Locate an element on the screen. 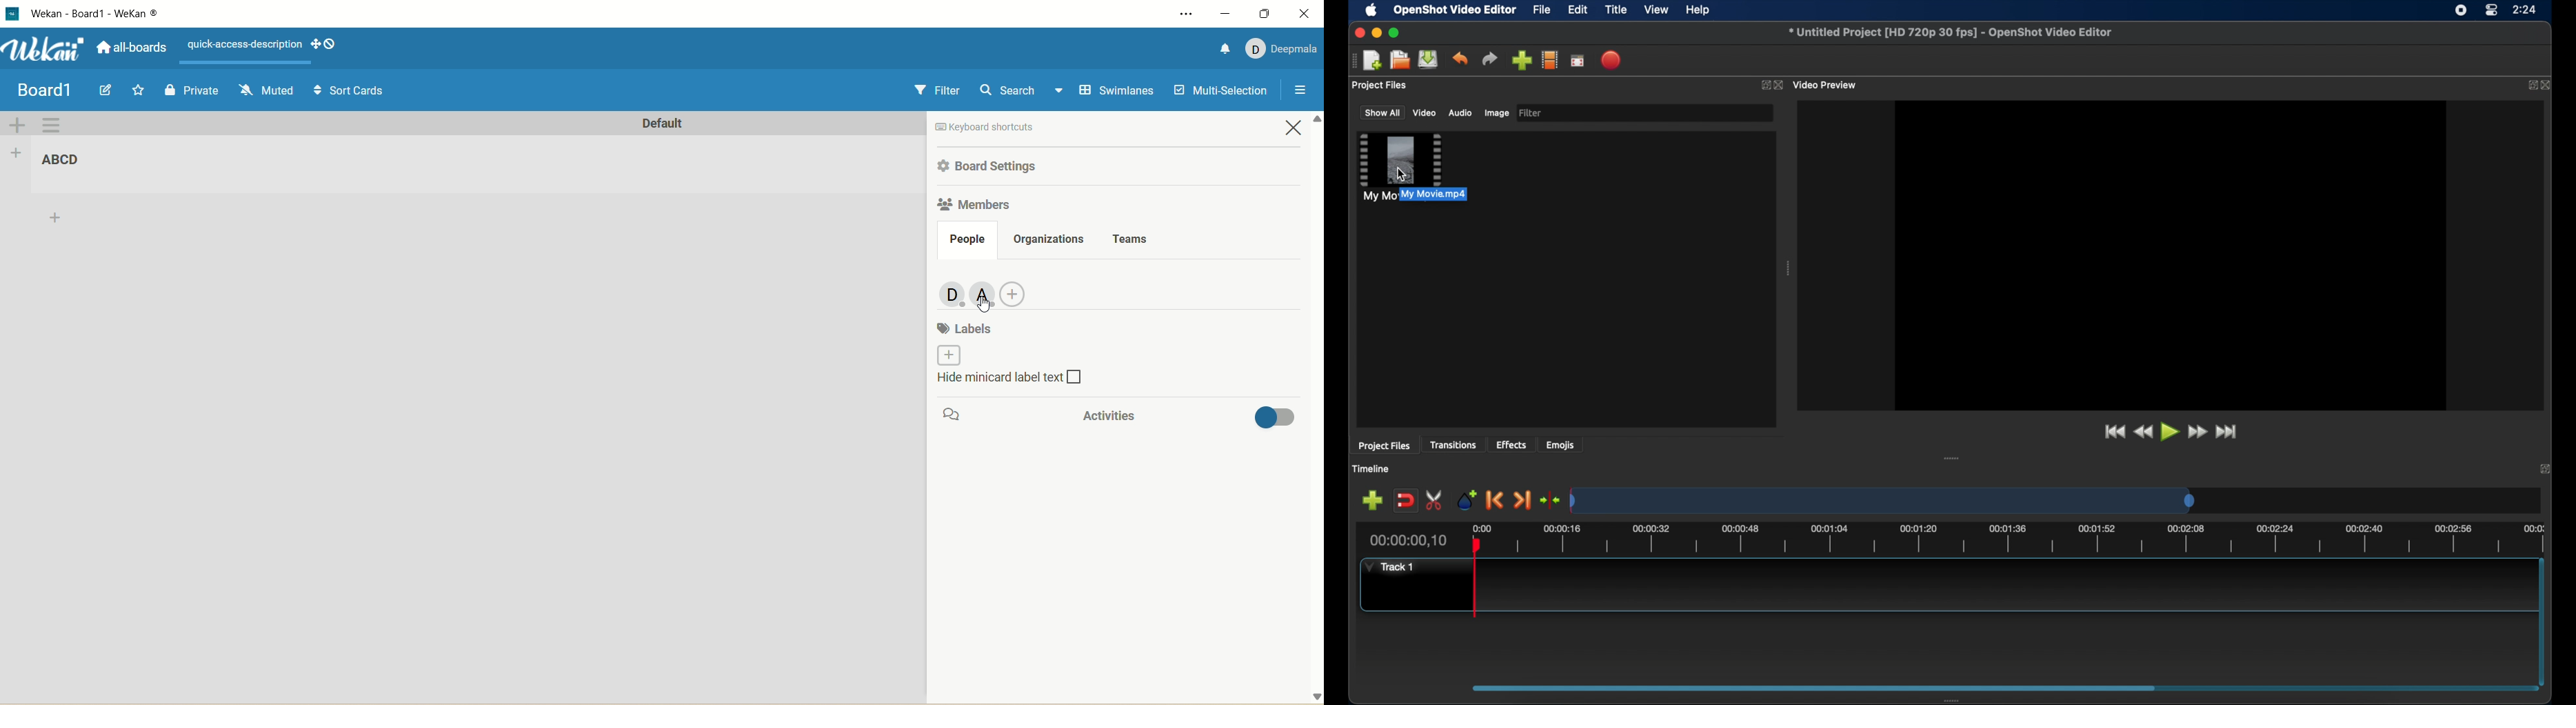  close/open sidebar is located at coordinates (1298, 92).